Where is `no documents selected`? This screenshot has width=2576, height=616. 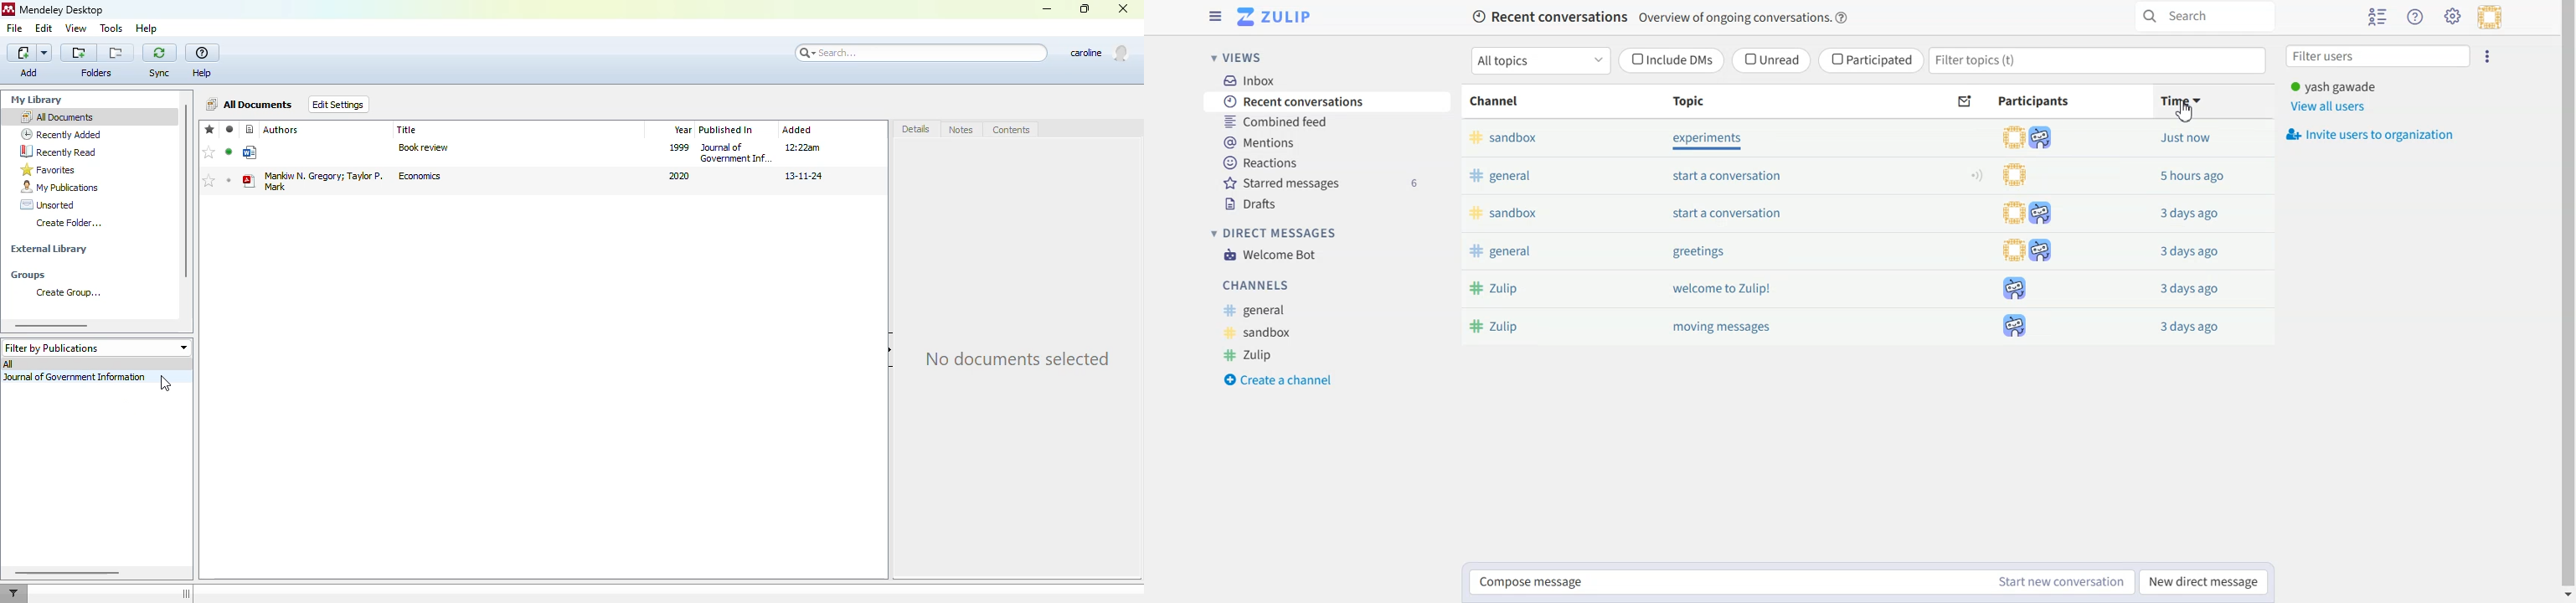
no documents selected is located at coordinates (1018, 357).